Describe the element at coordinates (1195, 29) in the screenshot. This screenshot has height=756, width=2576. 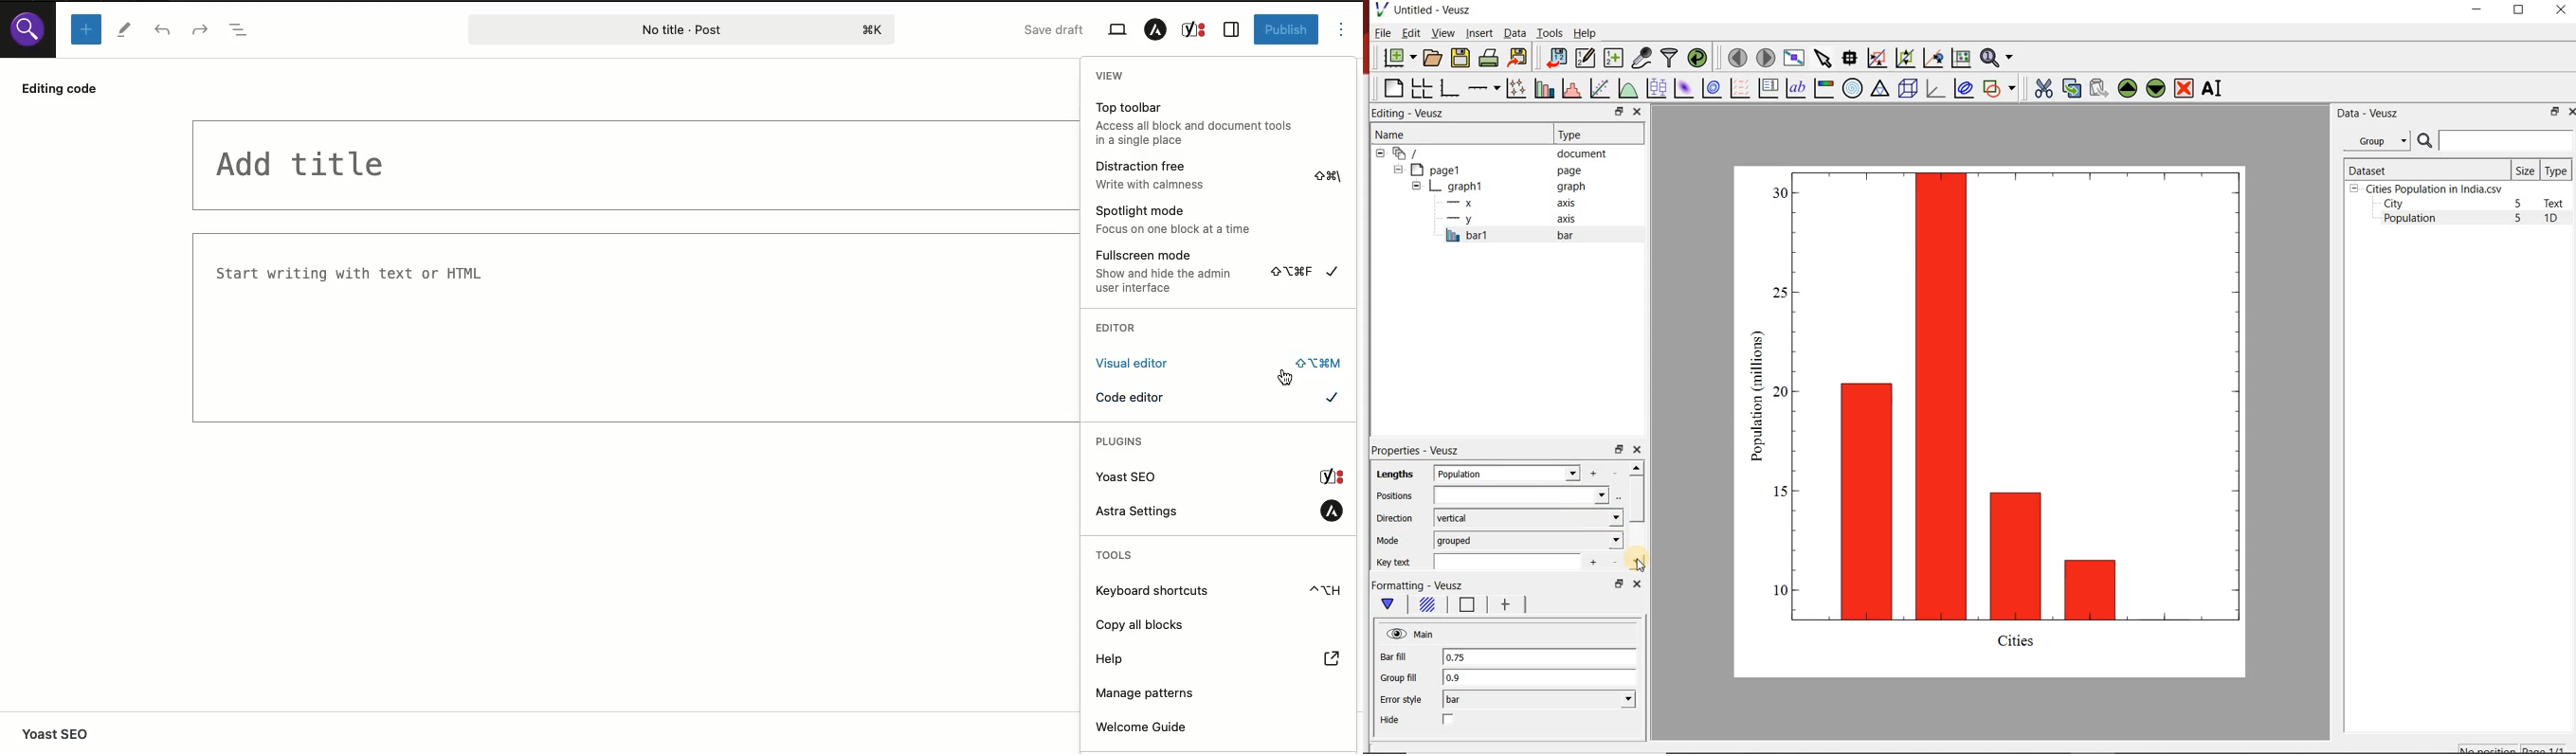
I see `Yoast` at that location.